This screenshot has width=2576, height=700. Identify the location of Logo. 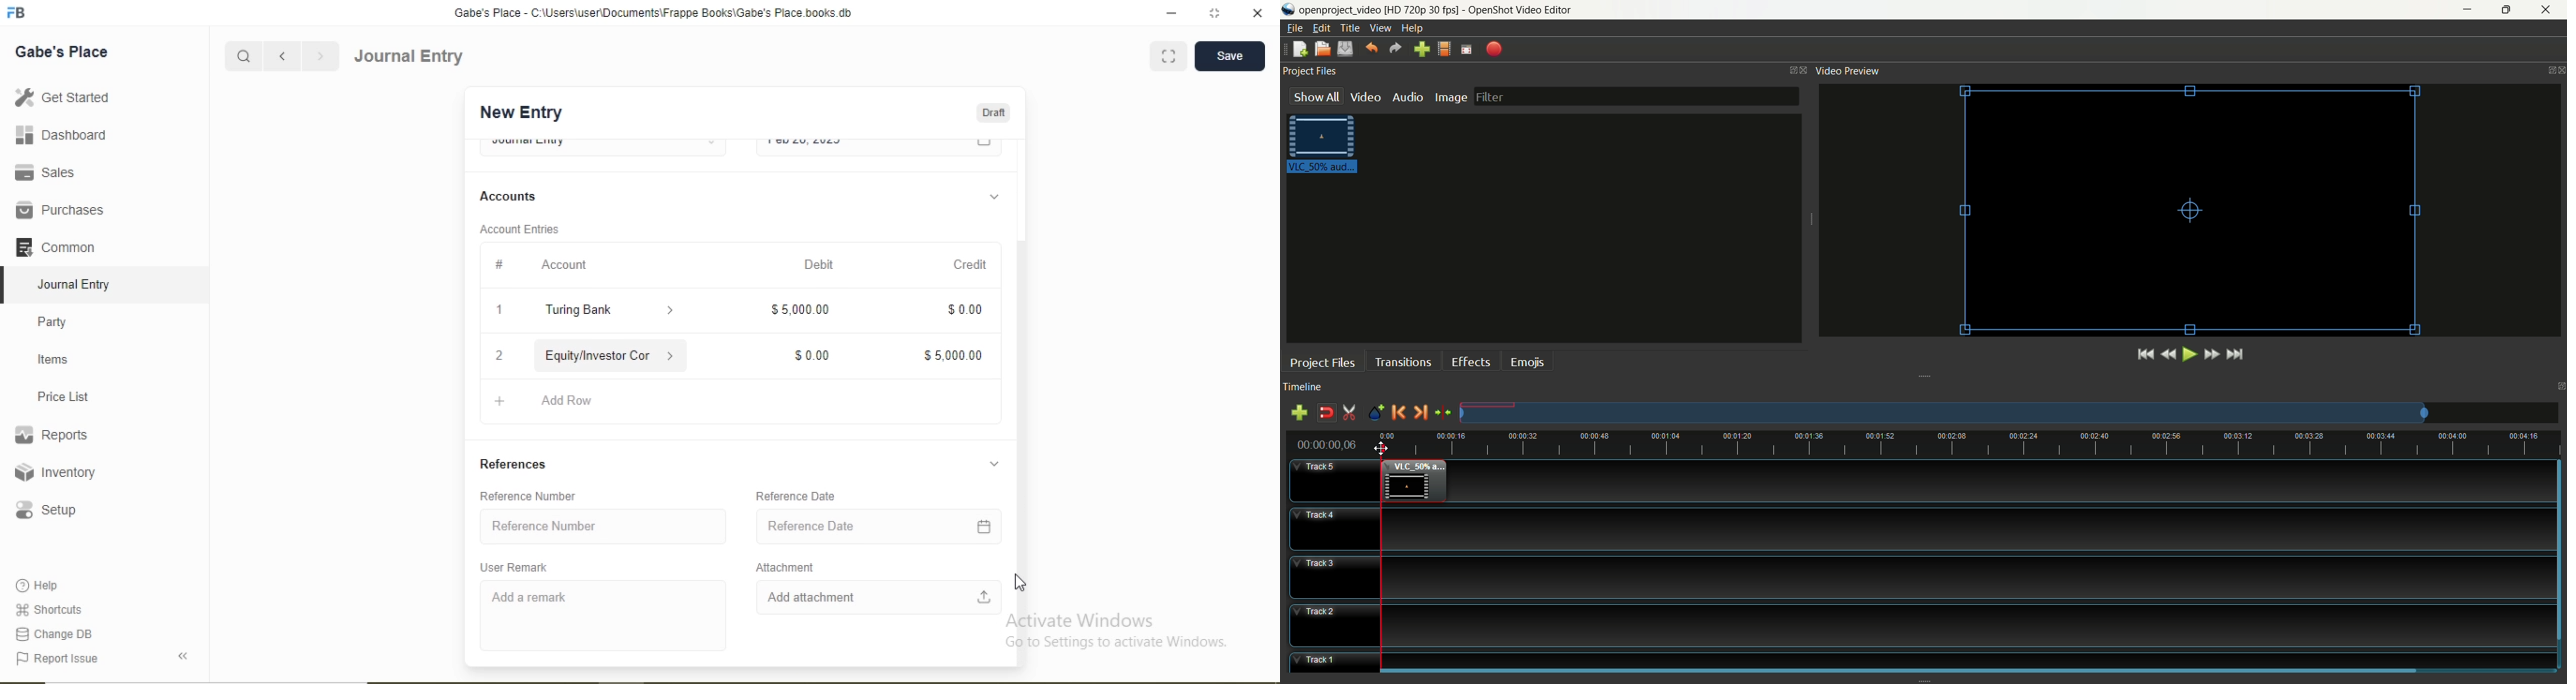
(17, 13).